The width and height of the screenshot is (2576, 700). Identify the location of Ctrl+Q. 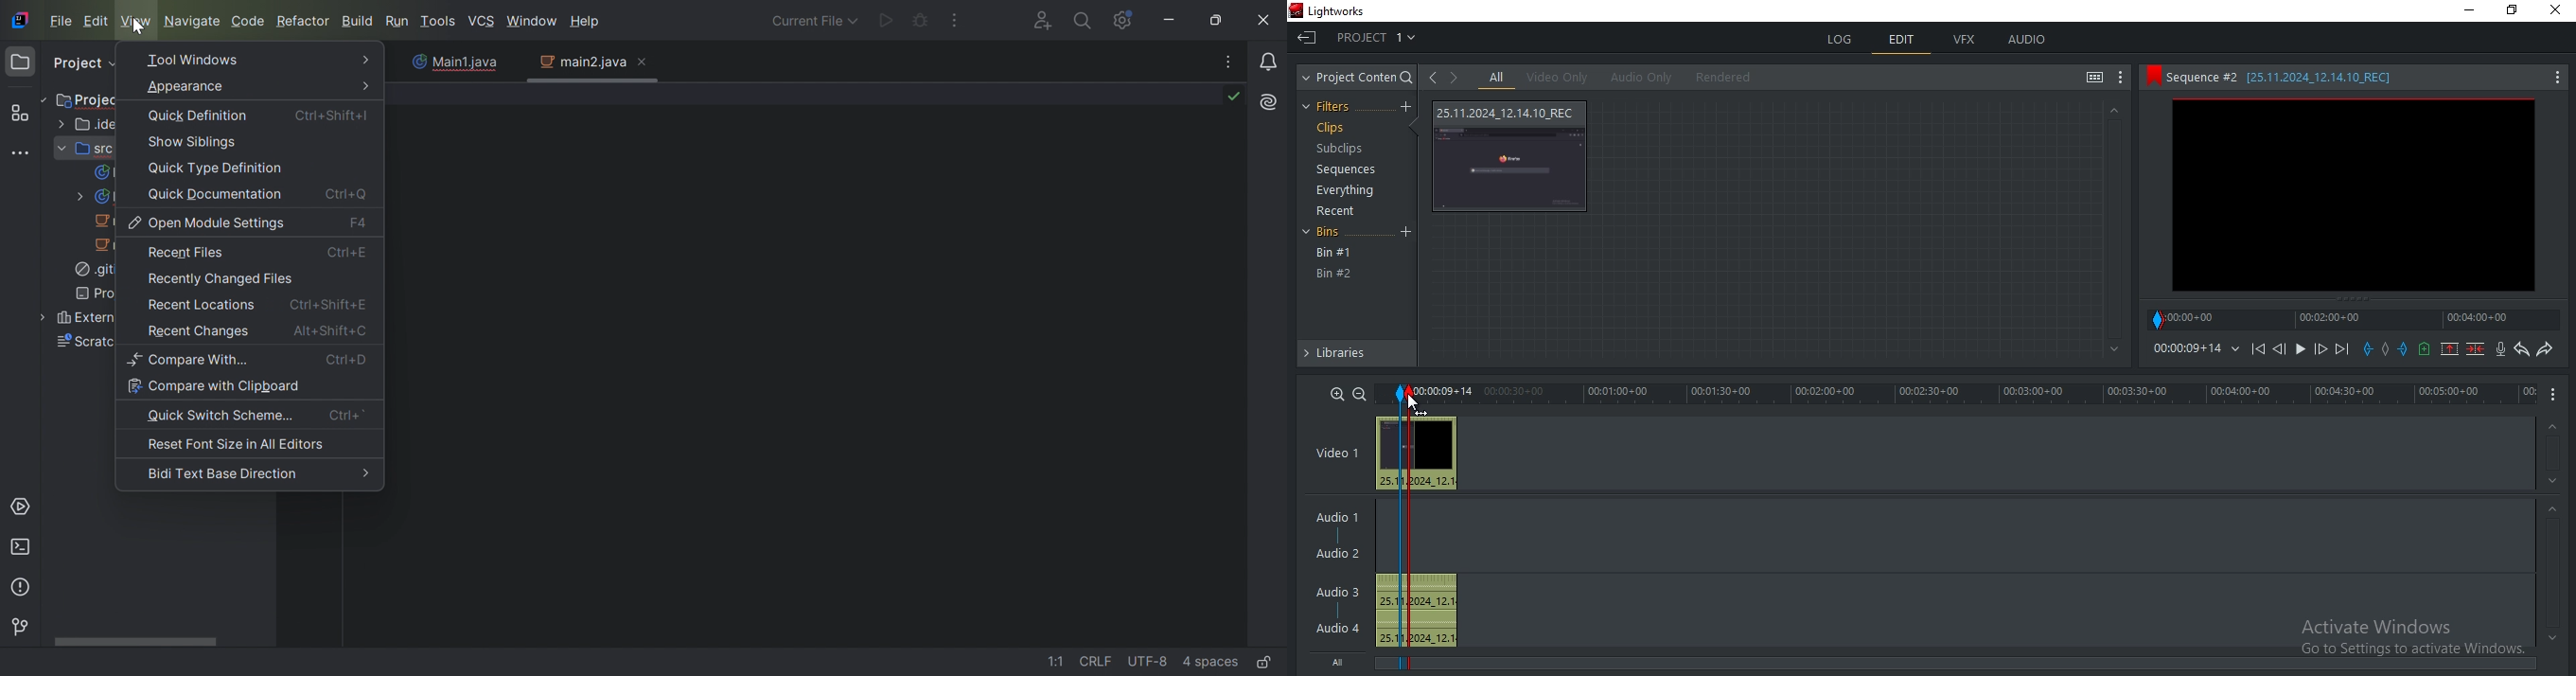
(345, 194).